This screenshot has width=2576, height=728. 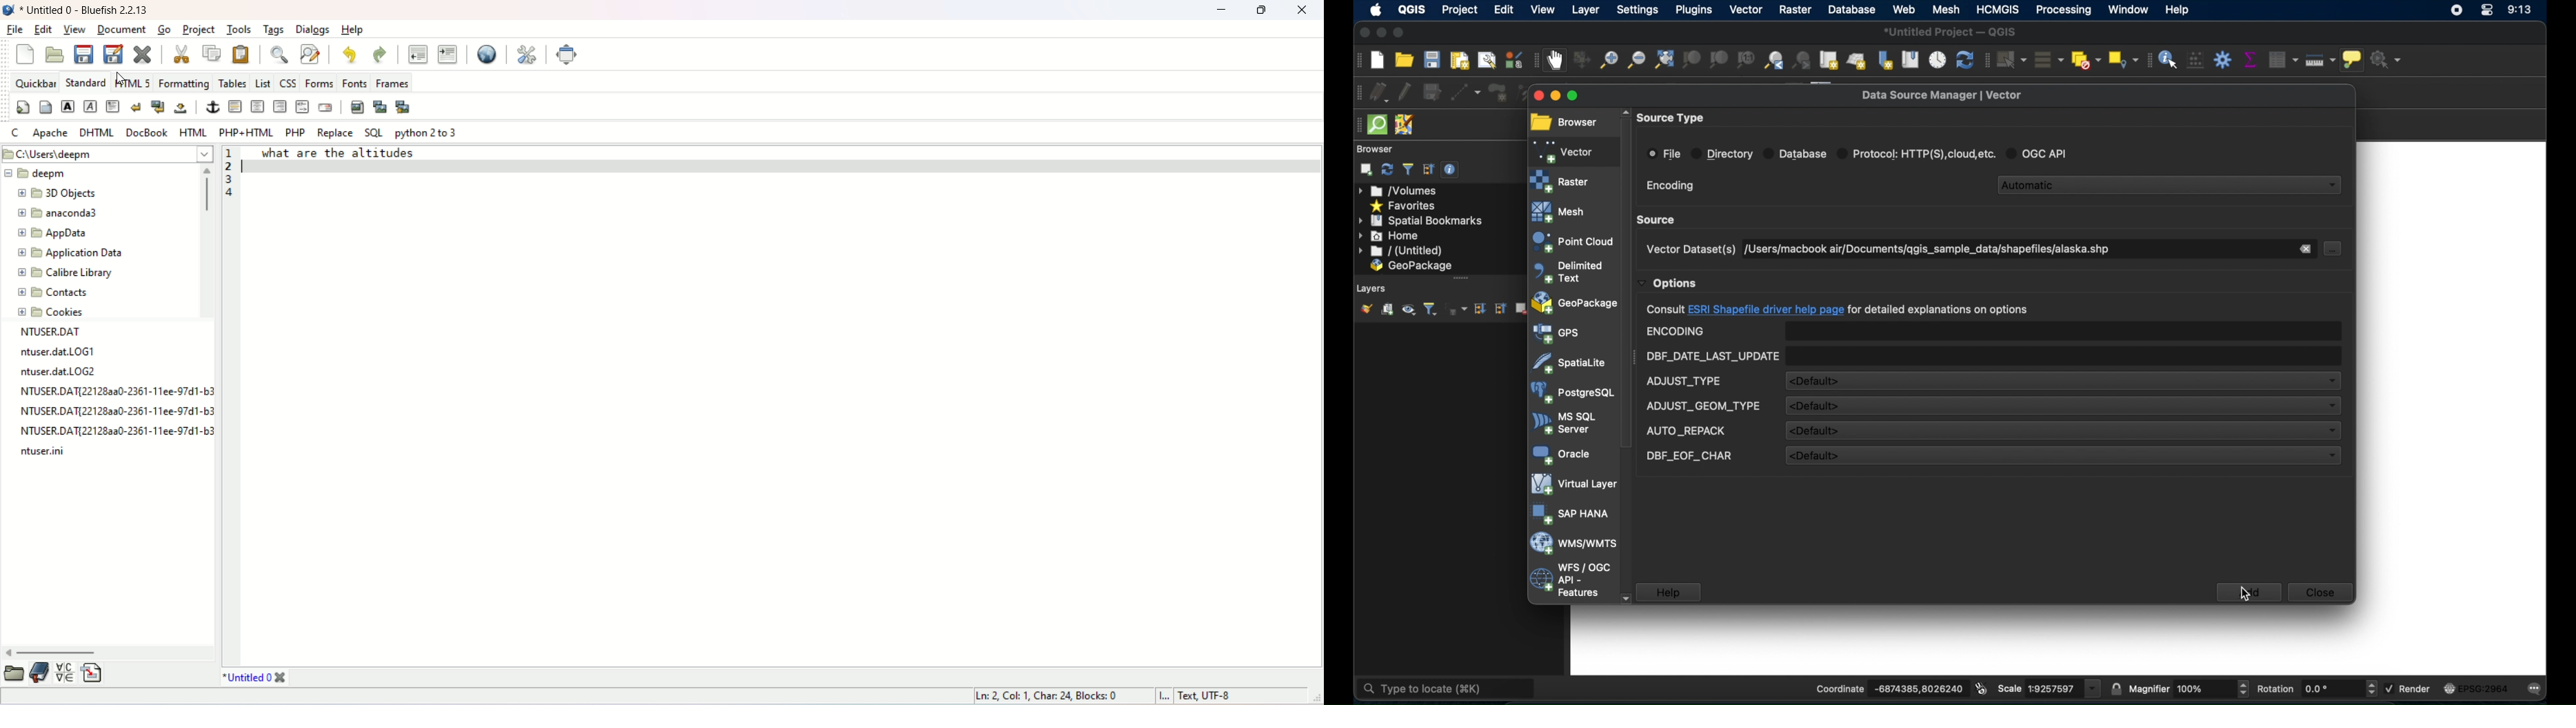 What do you see at coordinates (288, 81) in the screenshot?
I see `CSS` at bounding box center [288, 81].